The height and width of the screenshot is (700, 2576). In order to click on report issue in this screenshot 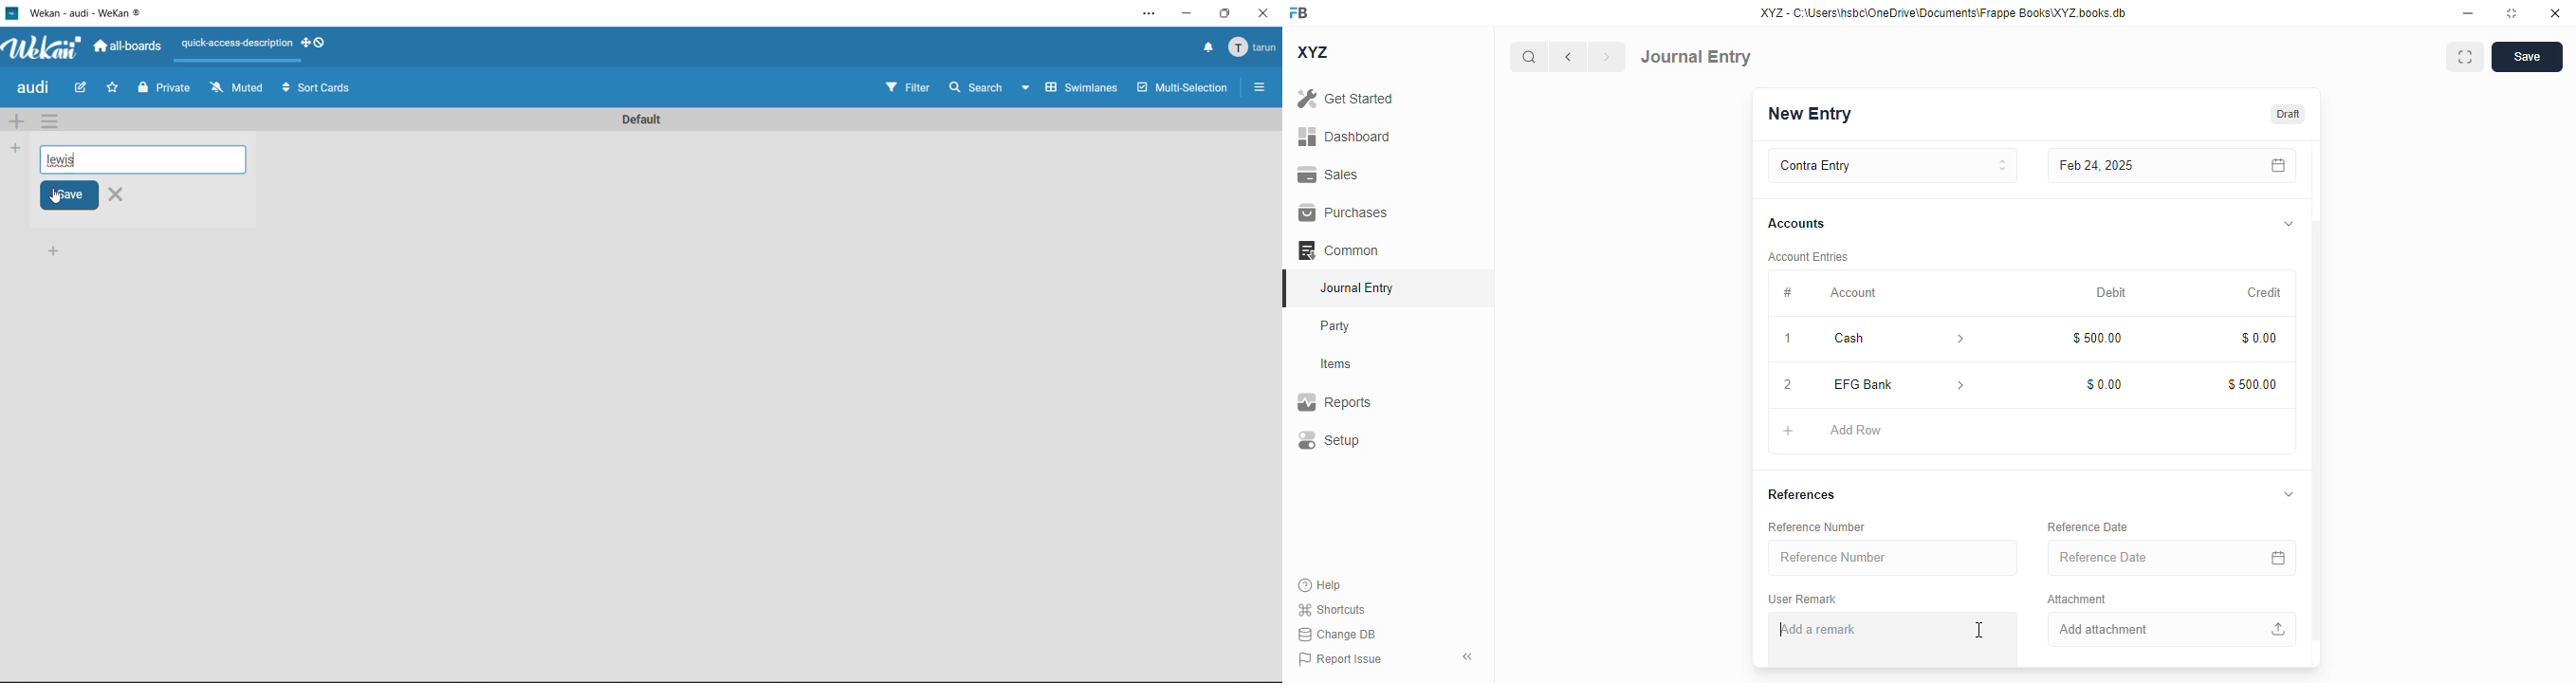, I will do `click(1340, 658)`.